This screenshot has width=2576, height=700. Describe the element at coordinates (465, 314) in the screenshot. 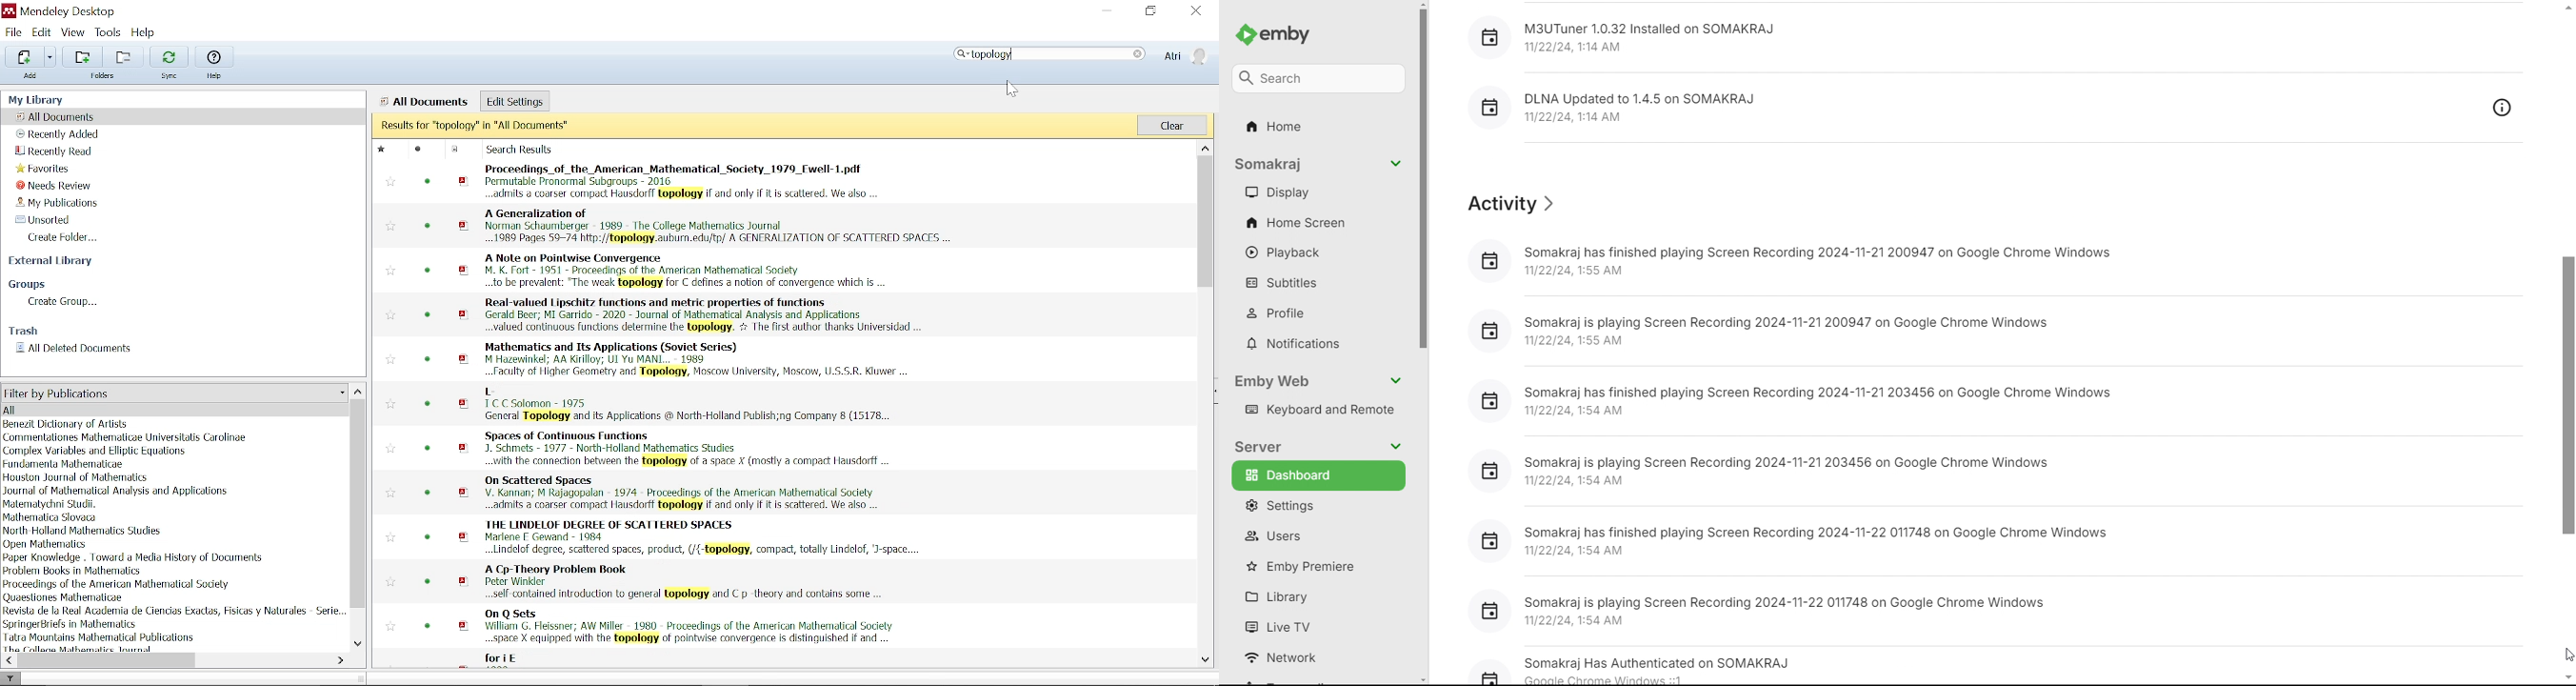

I see `pdf` at that location.